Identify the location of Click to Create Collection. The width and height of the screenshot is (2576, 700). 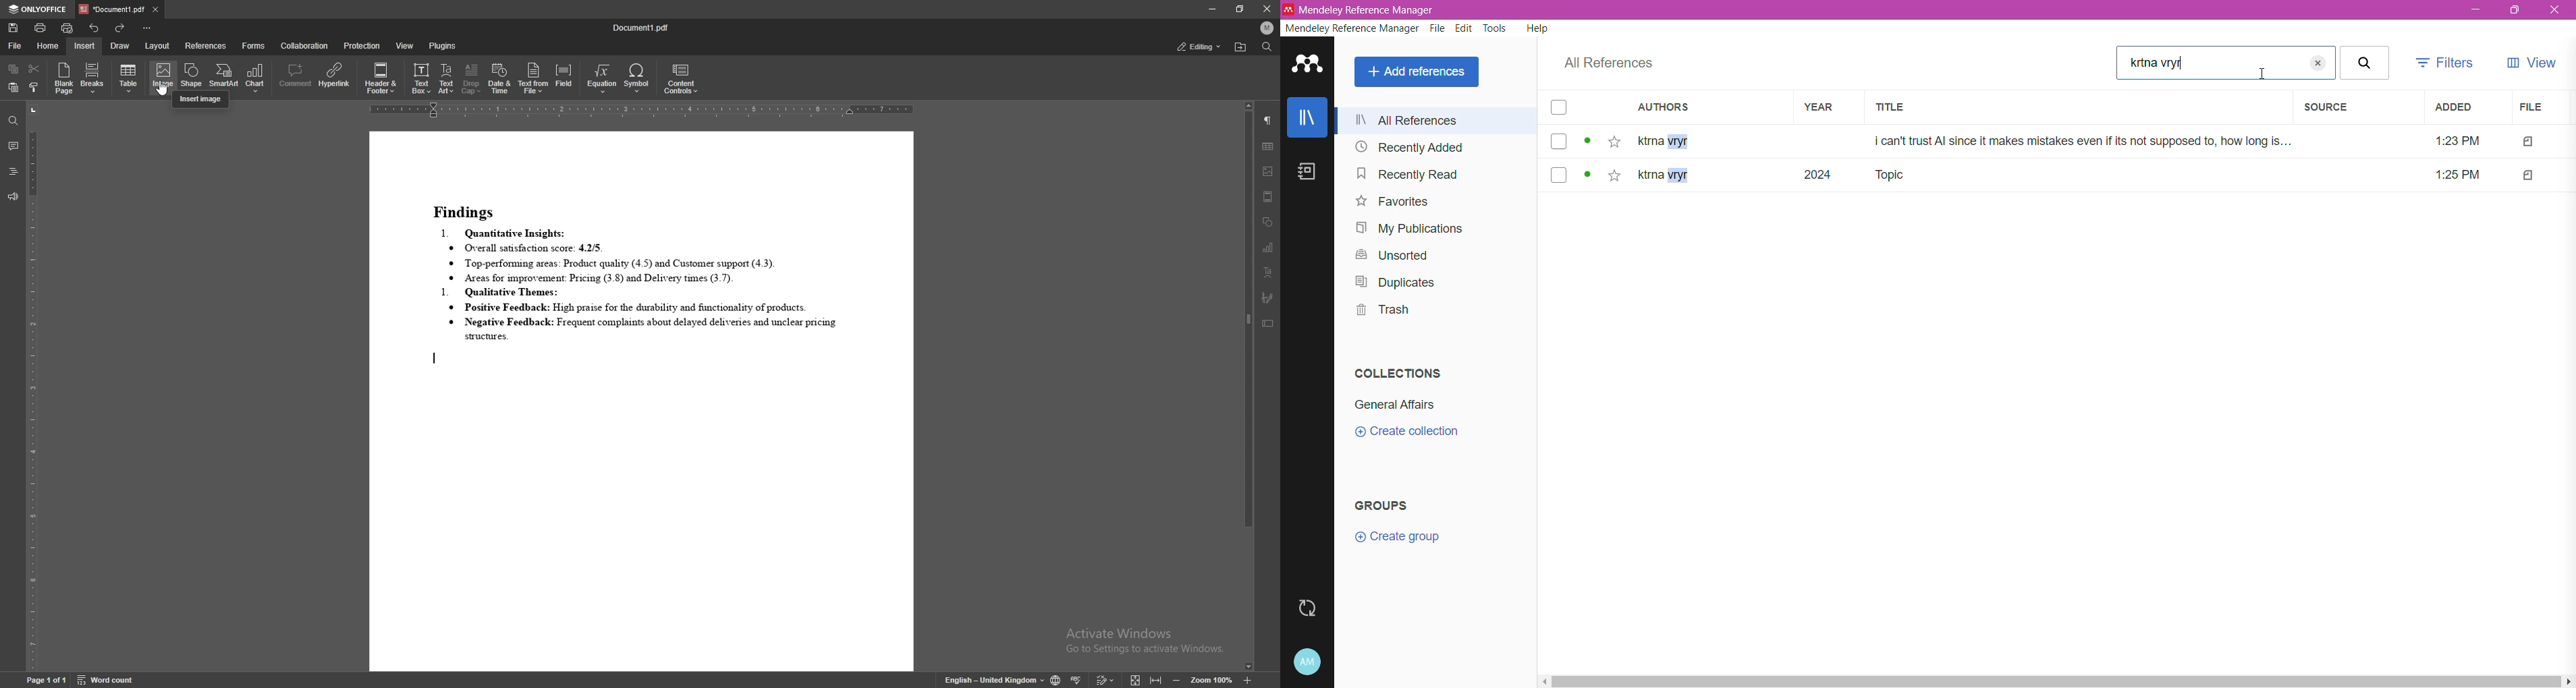
(1411, 433).